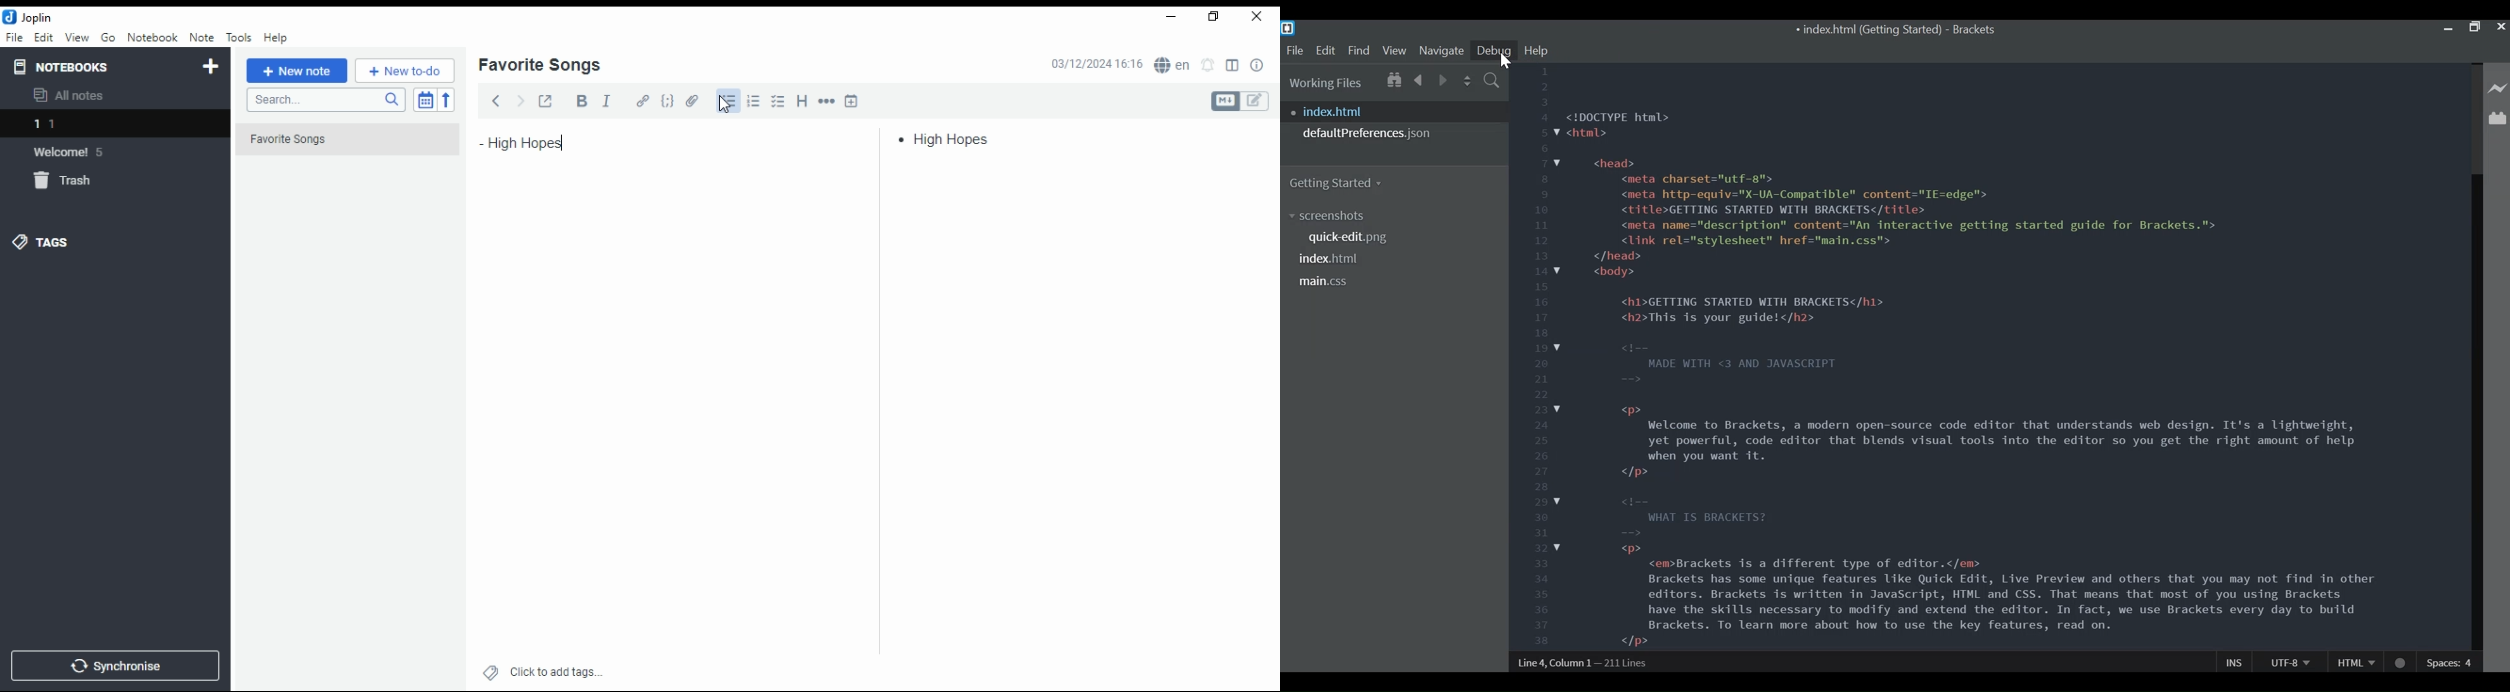 This screenshot has width=2520, height=700. What do you see at coordinates (667, 101) in the screenshot?
I see `code` at bounding box center [667, 101].